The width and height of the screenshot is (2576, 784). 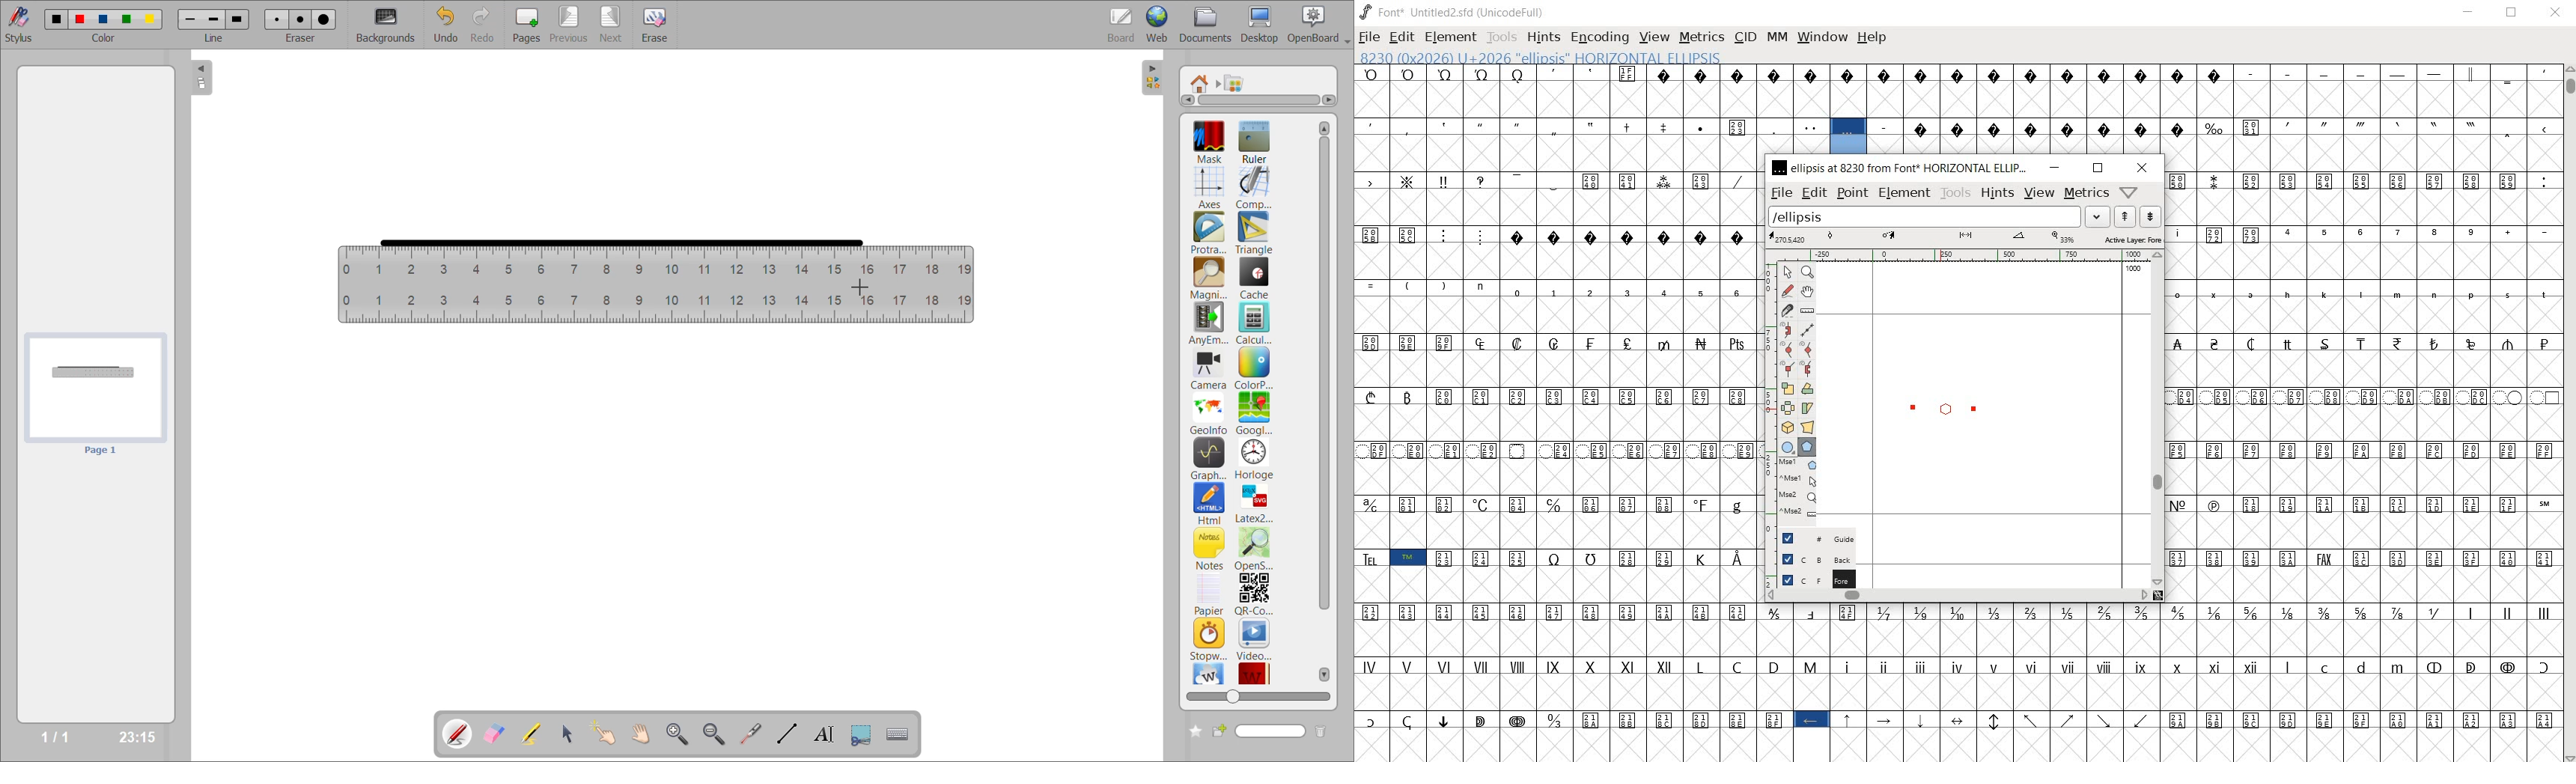 What do you see at coordinates (1159, 23) in the screenshot?
I see `web` at bounding box center [1159, 23].